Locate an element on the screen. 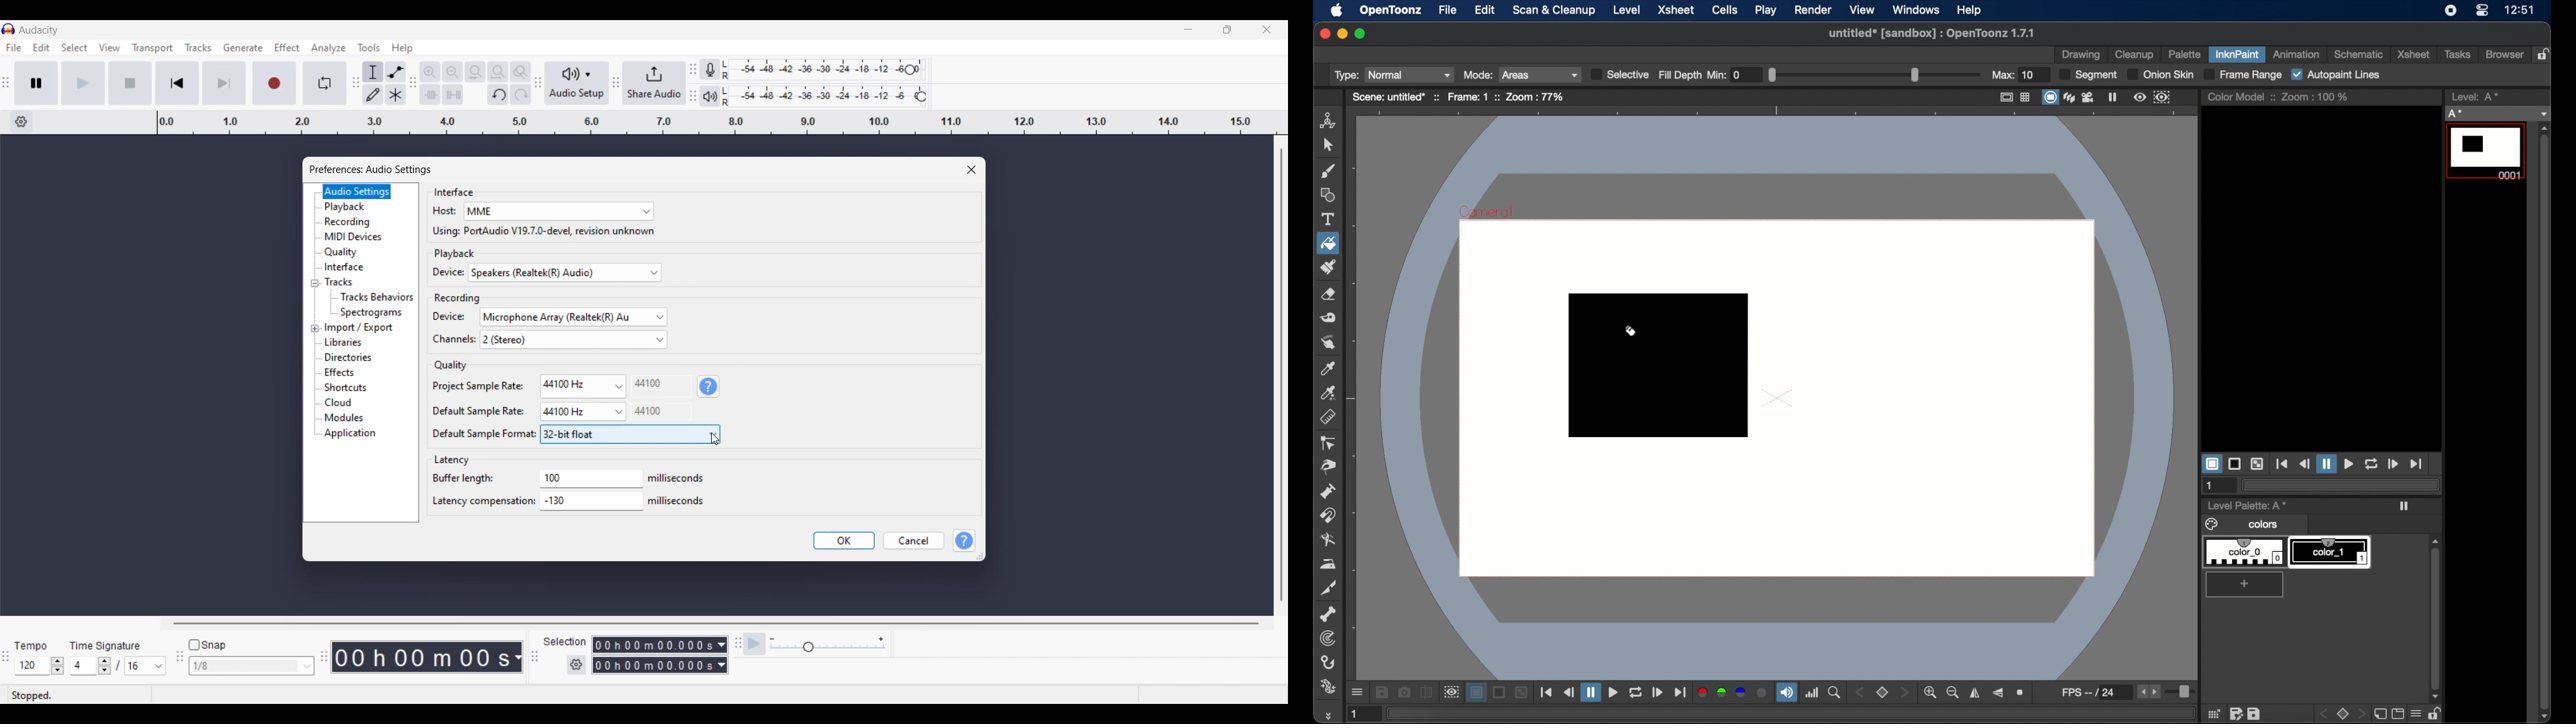 Image resolution: width=2576 pixels, height=728 pixels. file is located at coordinates (1448, 9).